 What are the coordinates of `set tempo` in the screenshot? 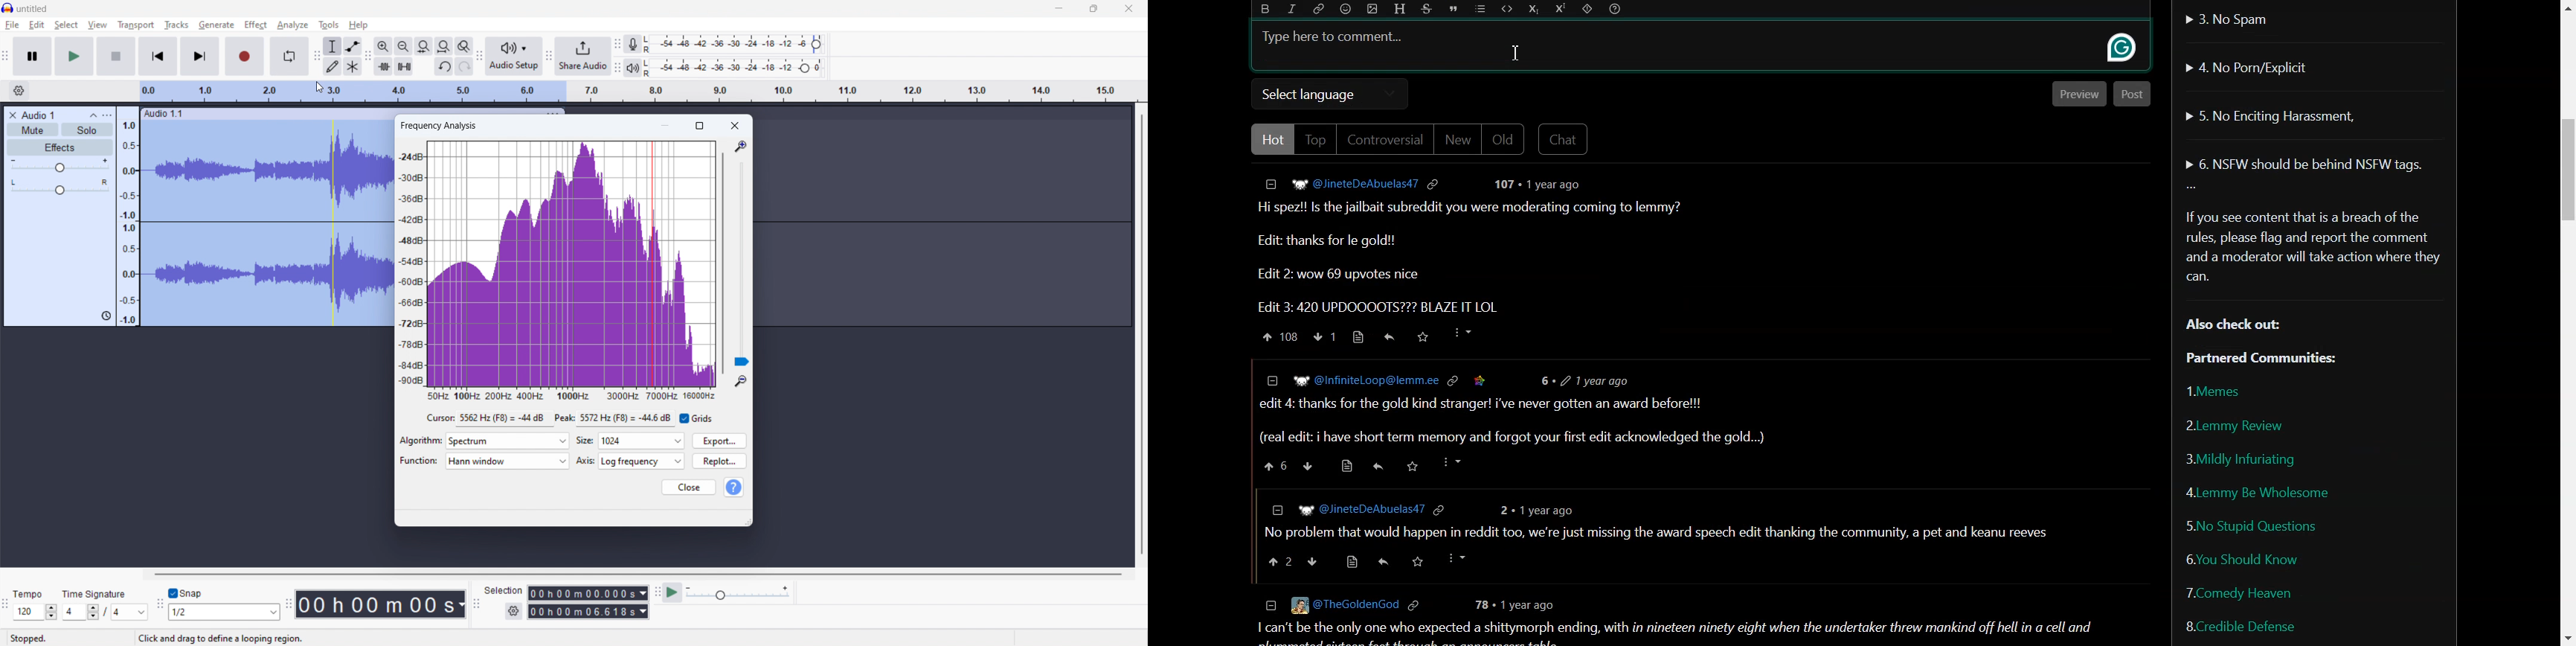 It's located at (35, 613).